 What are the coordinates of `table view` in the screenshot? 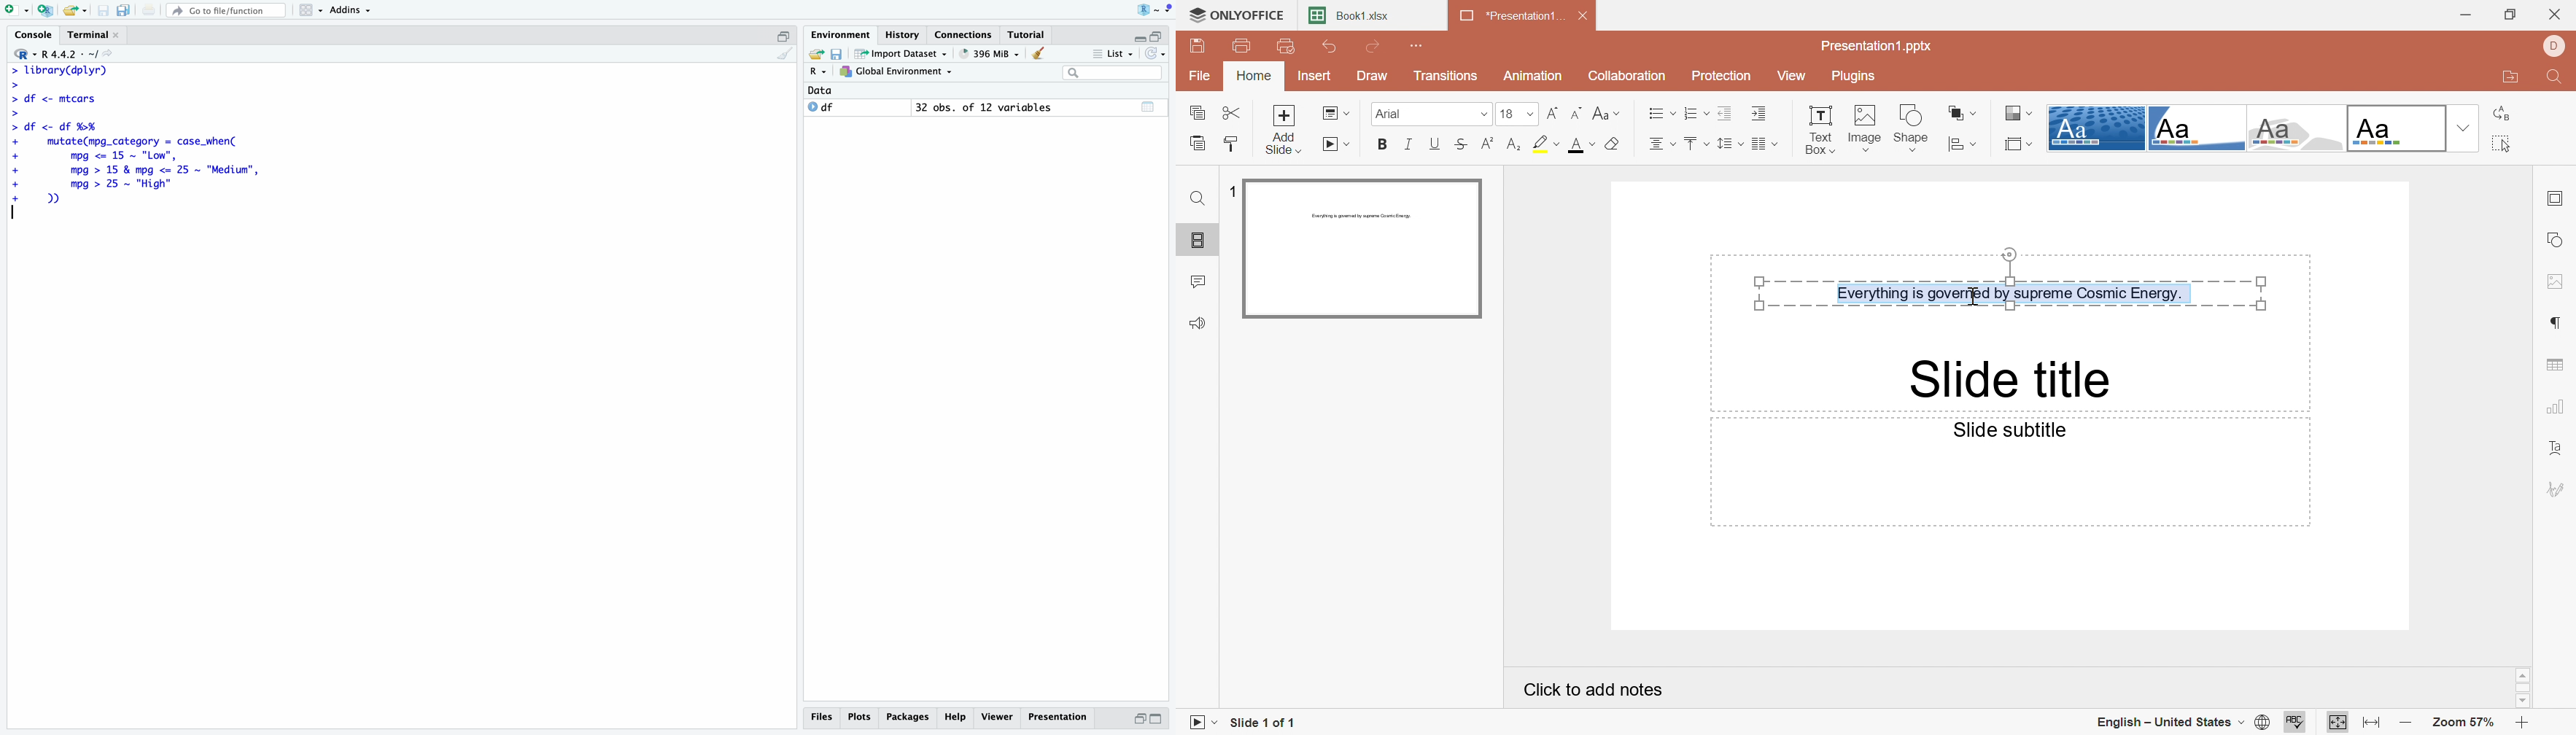 It's located at (1148, 107).